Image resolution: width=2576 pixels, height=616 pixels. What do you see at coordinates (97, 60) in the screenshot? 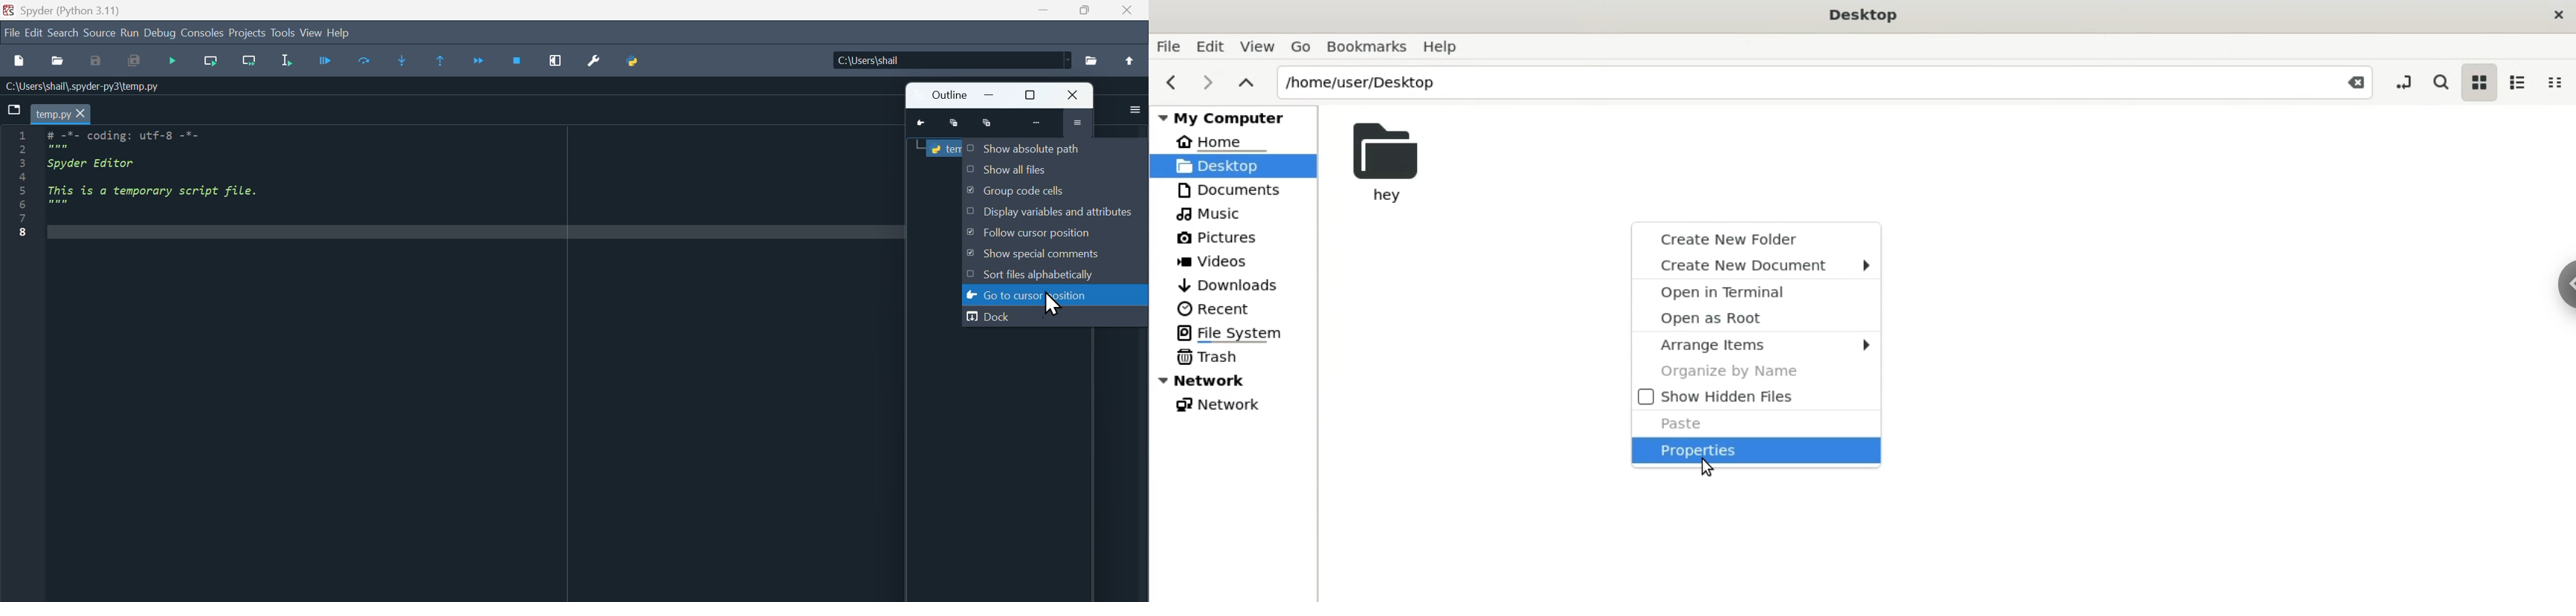
I see `save` at bounding box center [97, 60].